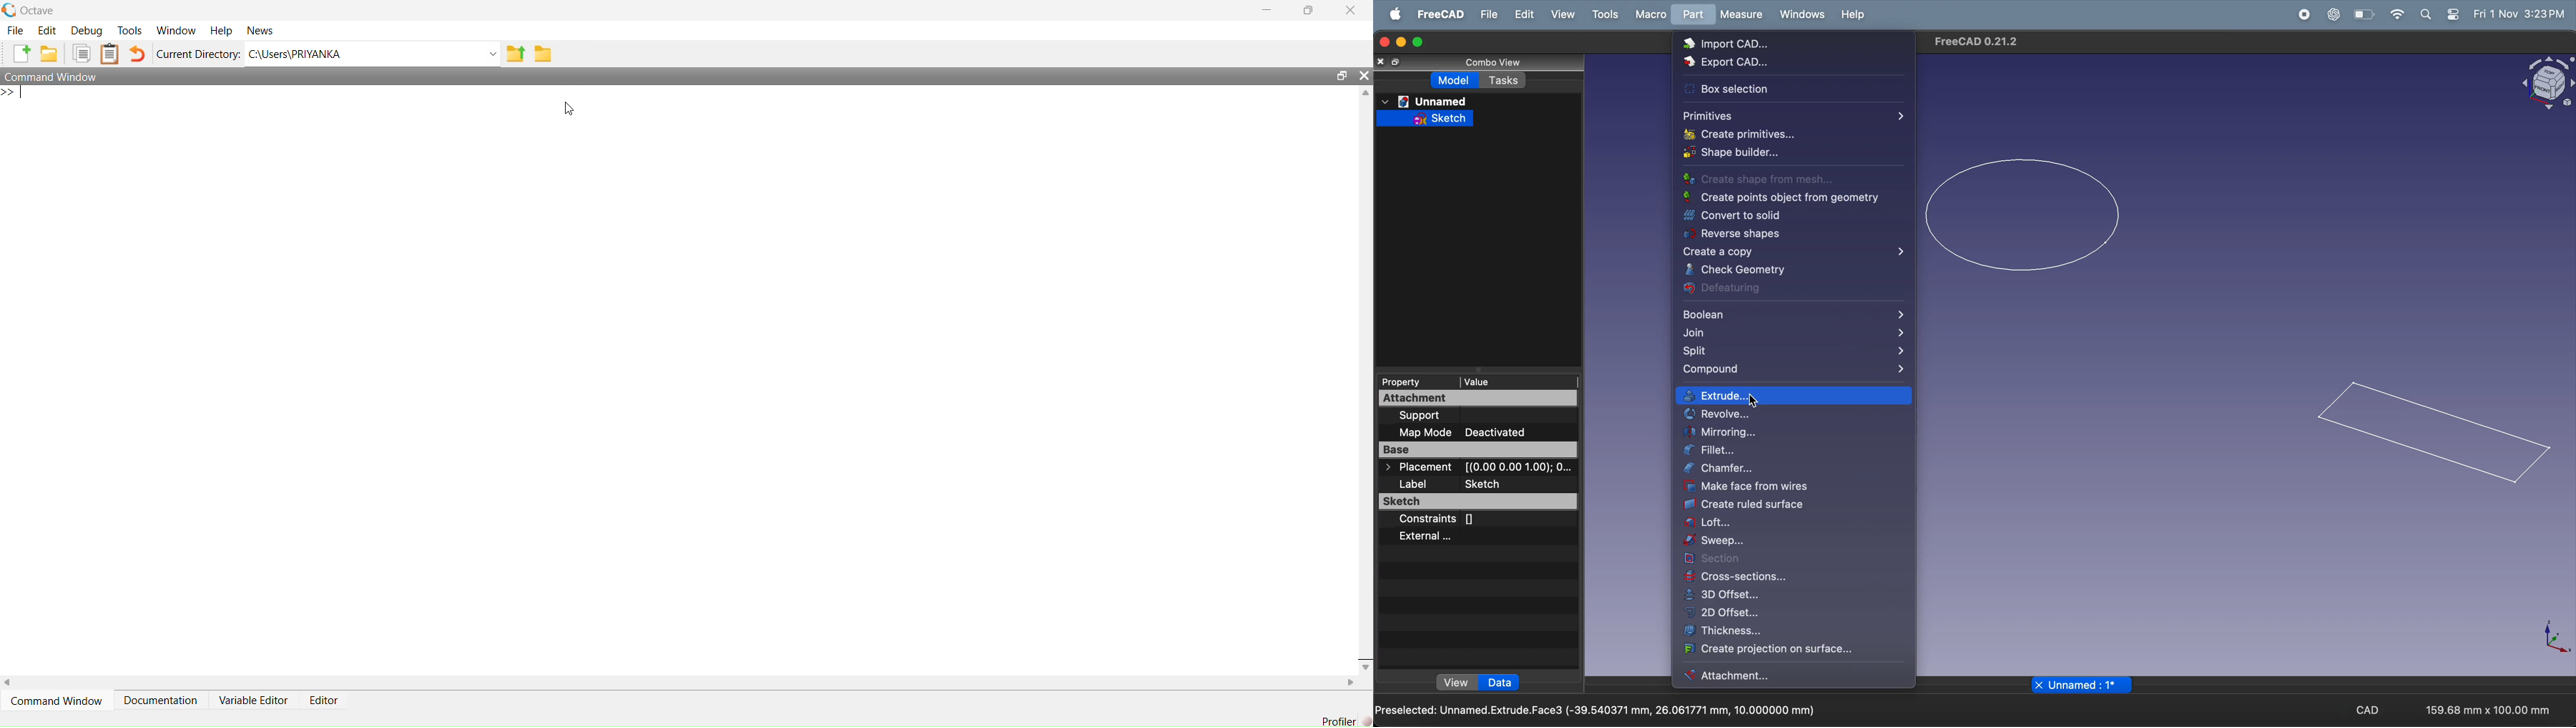 The height and width of the screenshot is (728, 2576). Describe the element at coordinates (1649, 14) in the screenshot. I see `Marco` at that location.